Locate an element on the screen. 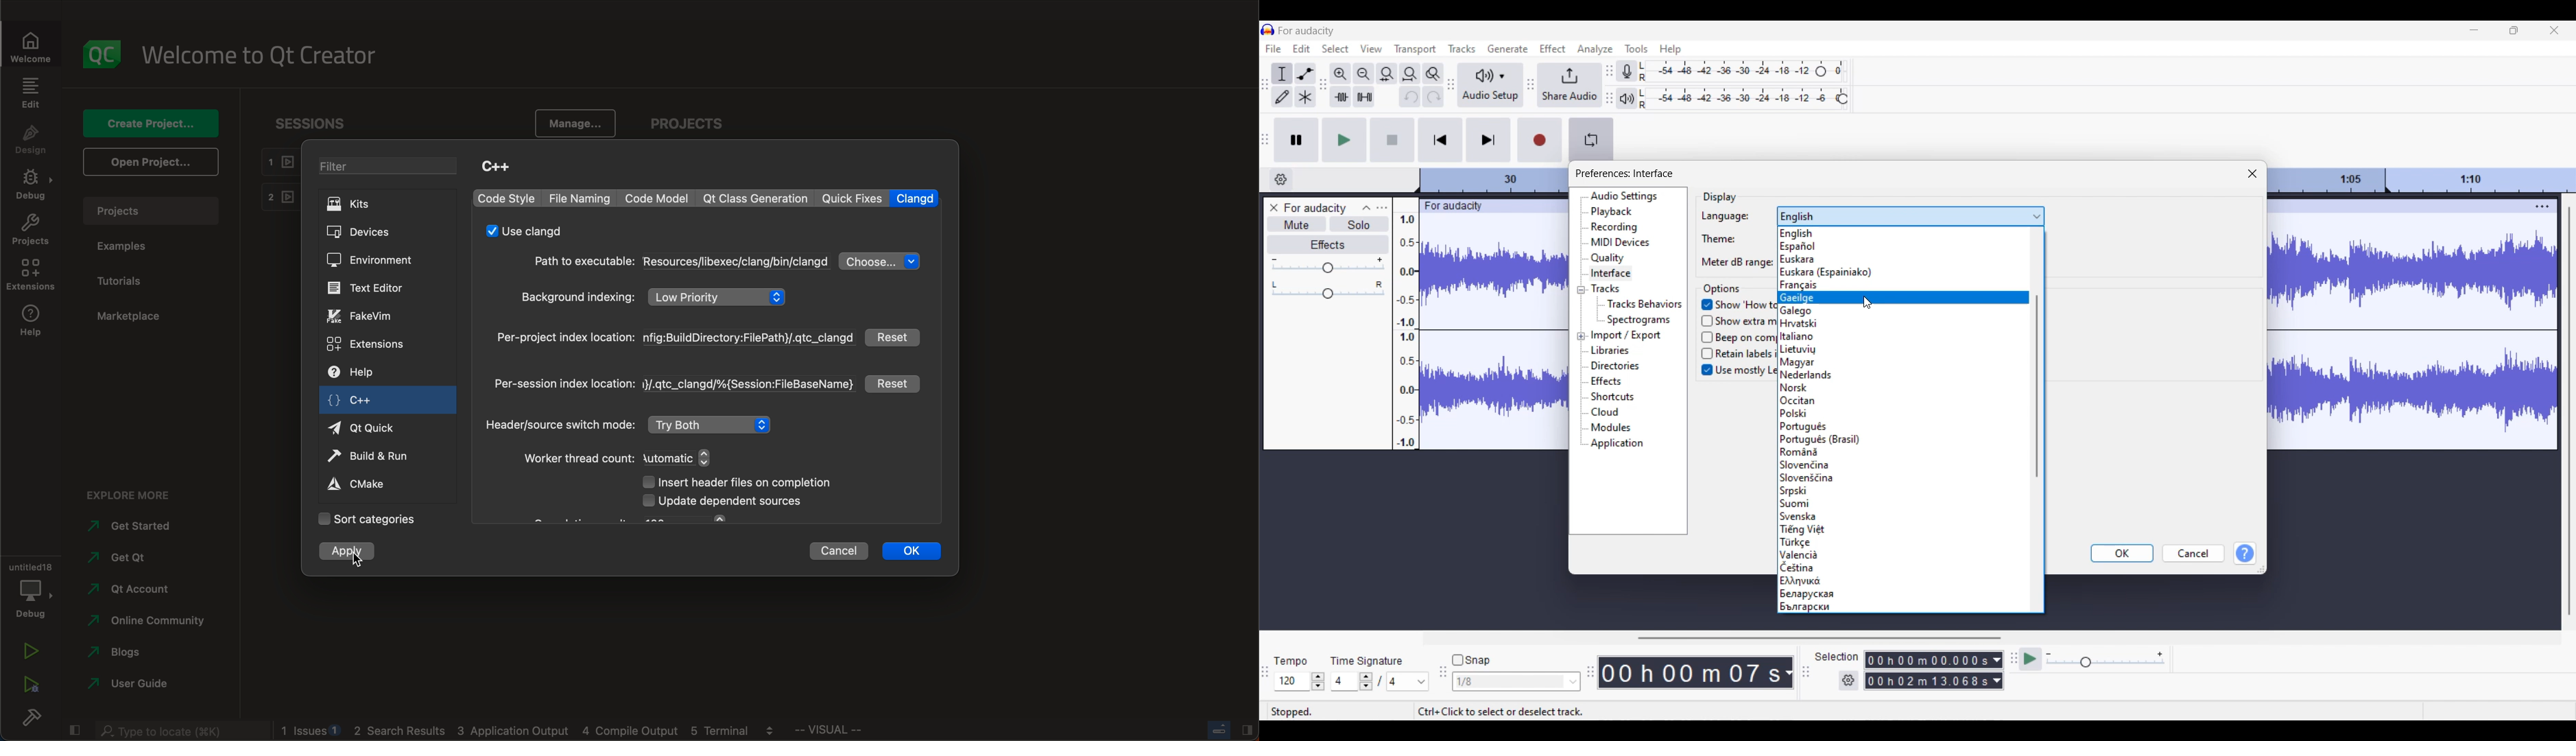 This screenshot has width=2576, height=756. 0 0 h 0 0 m 0 0 0 0 0 s     0 0 h 02 m 1 3 0 6 8 s is located at coordinates (1928, 670).